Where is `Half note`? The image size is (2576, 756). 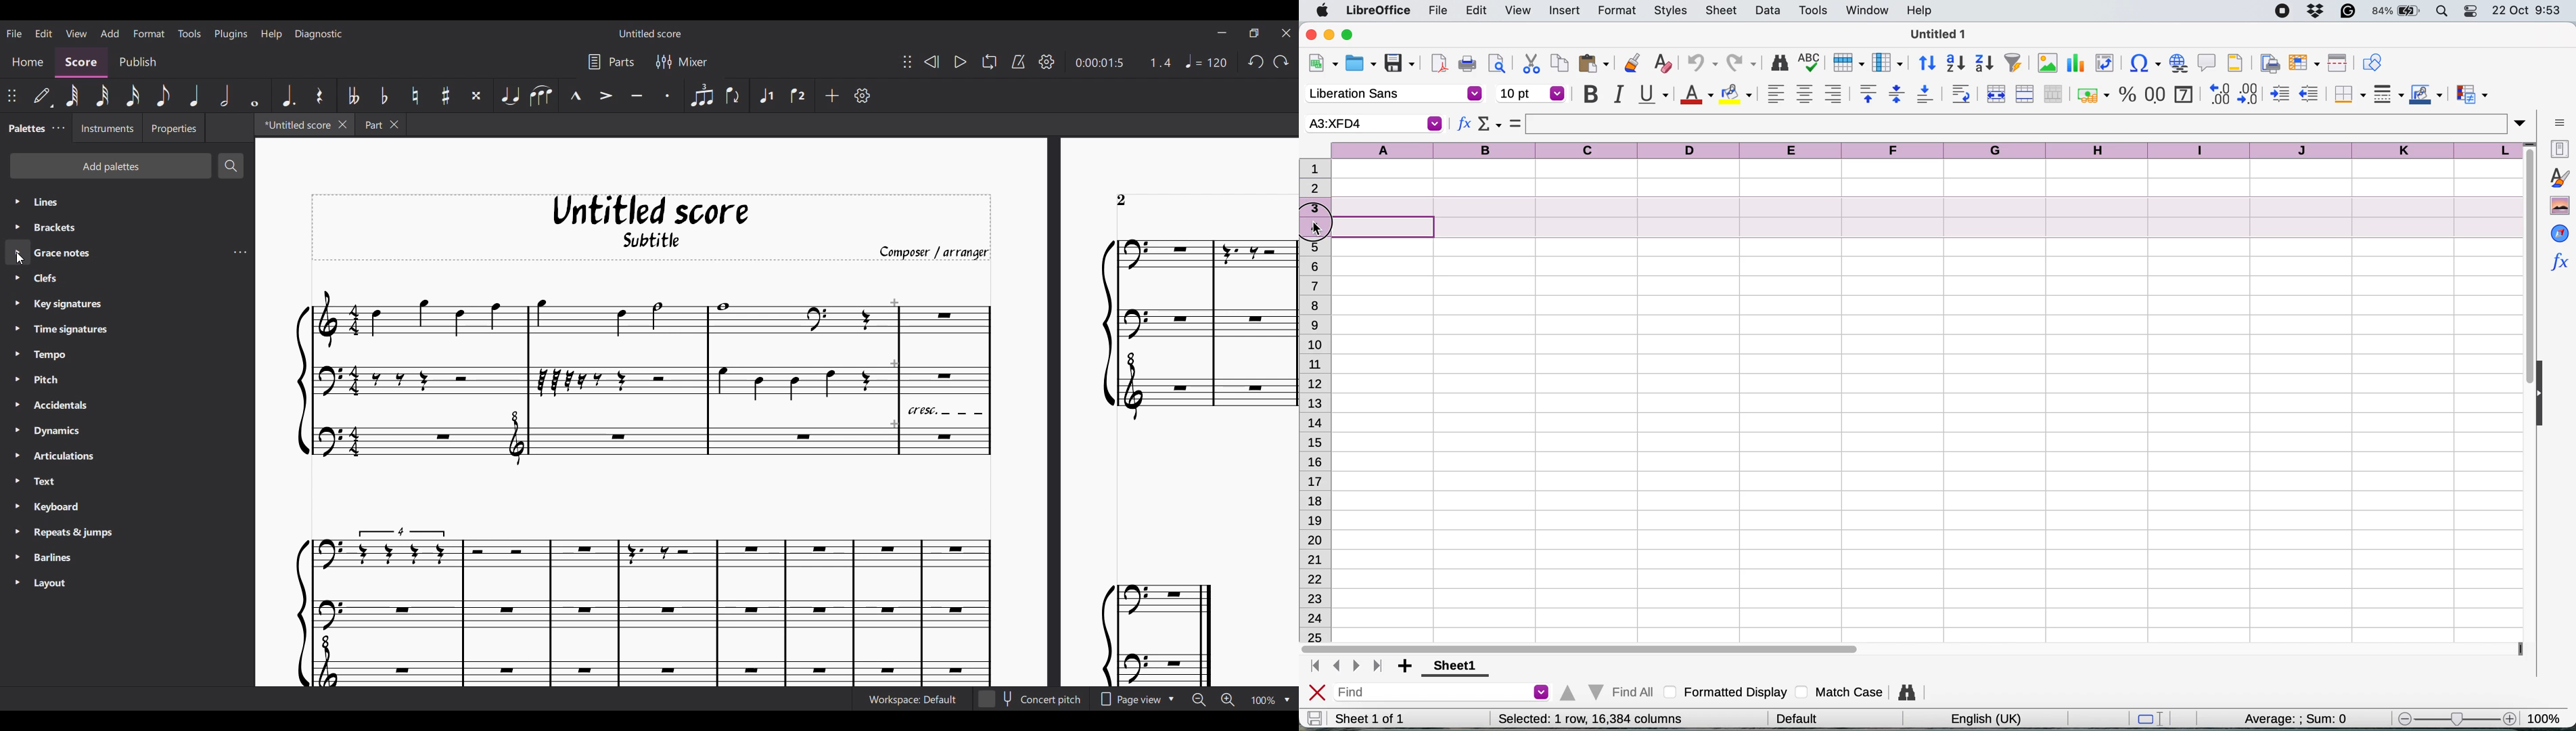
Half note is located at coordinates (224, 95).